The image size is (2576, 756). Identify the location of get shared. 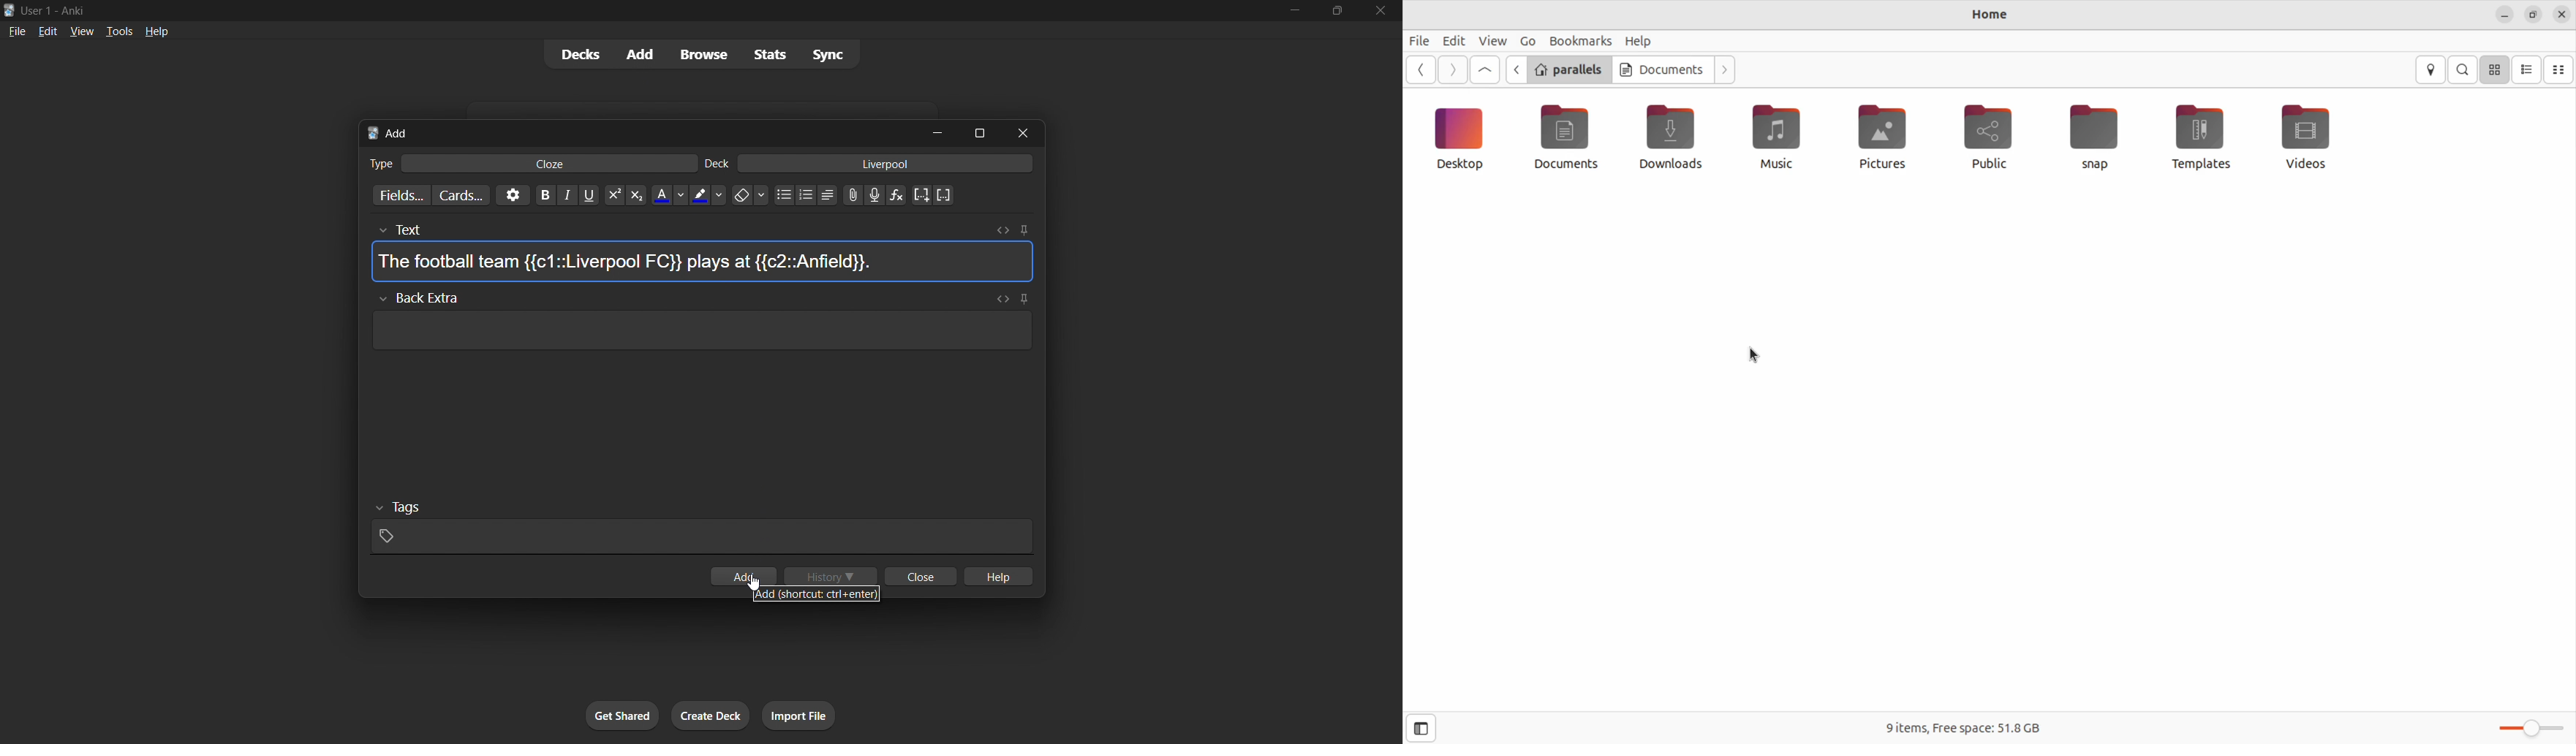
(623, 715).